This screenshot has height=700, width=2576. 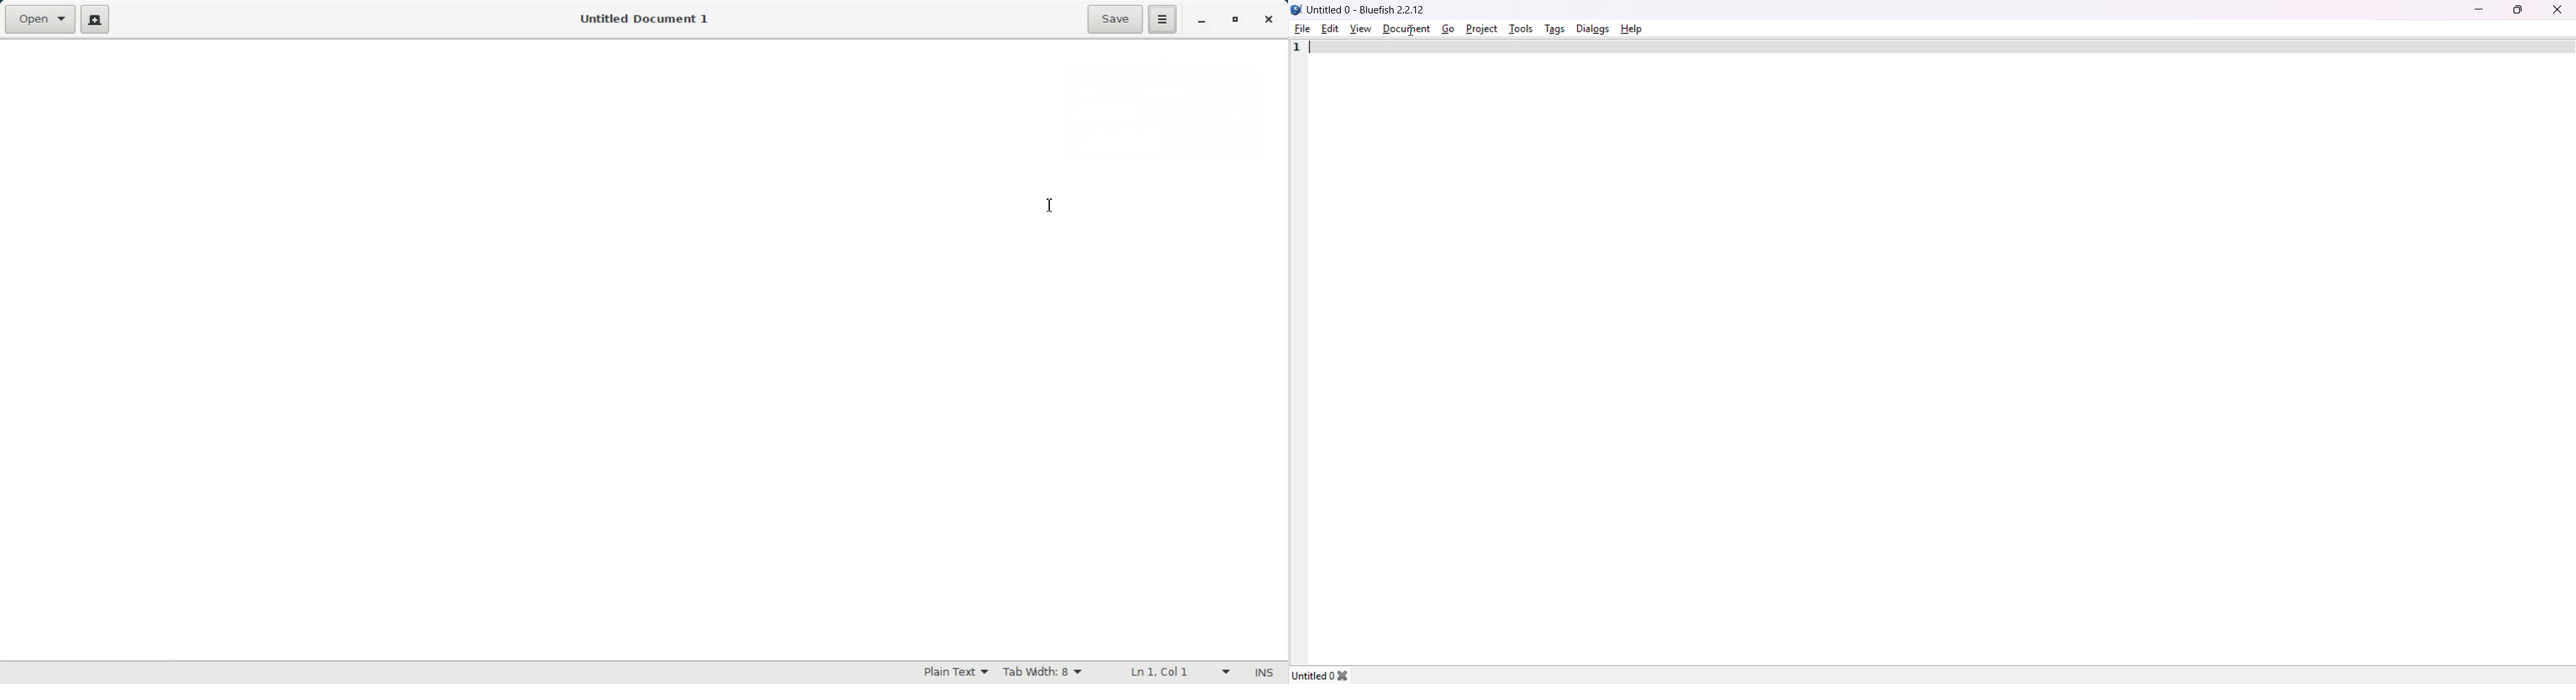 I want to click on close, so click(x=2557, y=9).